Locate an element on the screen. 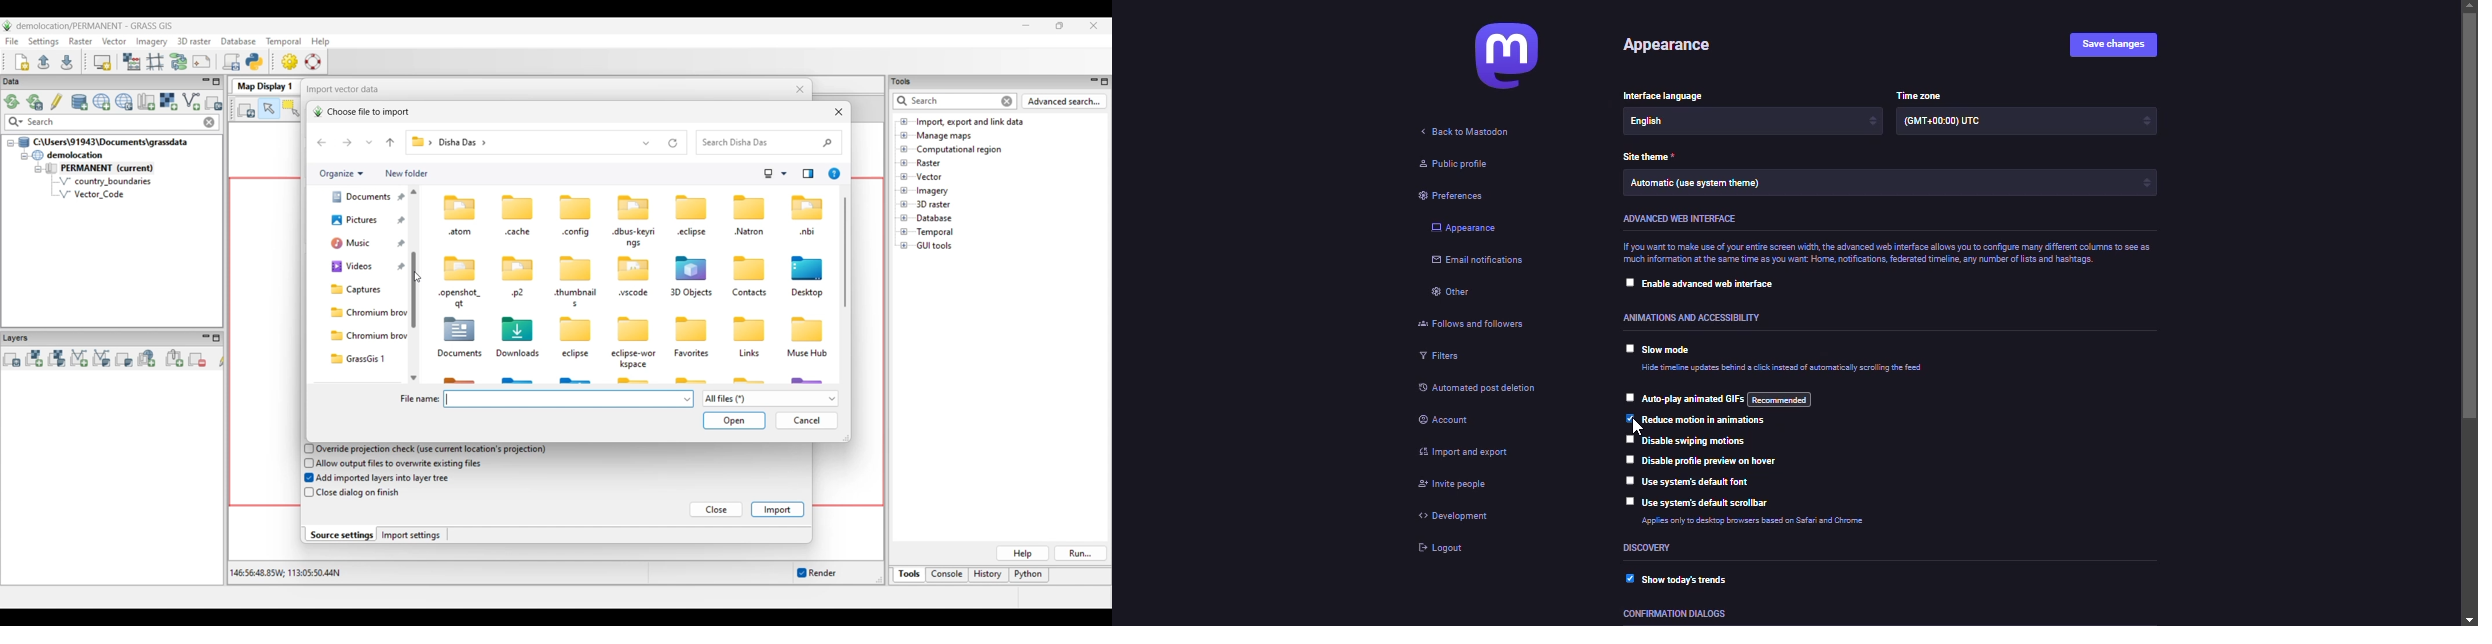 The image size is (2492, 644). logout is located at coordinates (1446, 552).